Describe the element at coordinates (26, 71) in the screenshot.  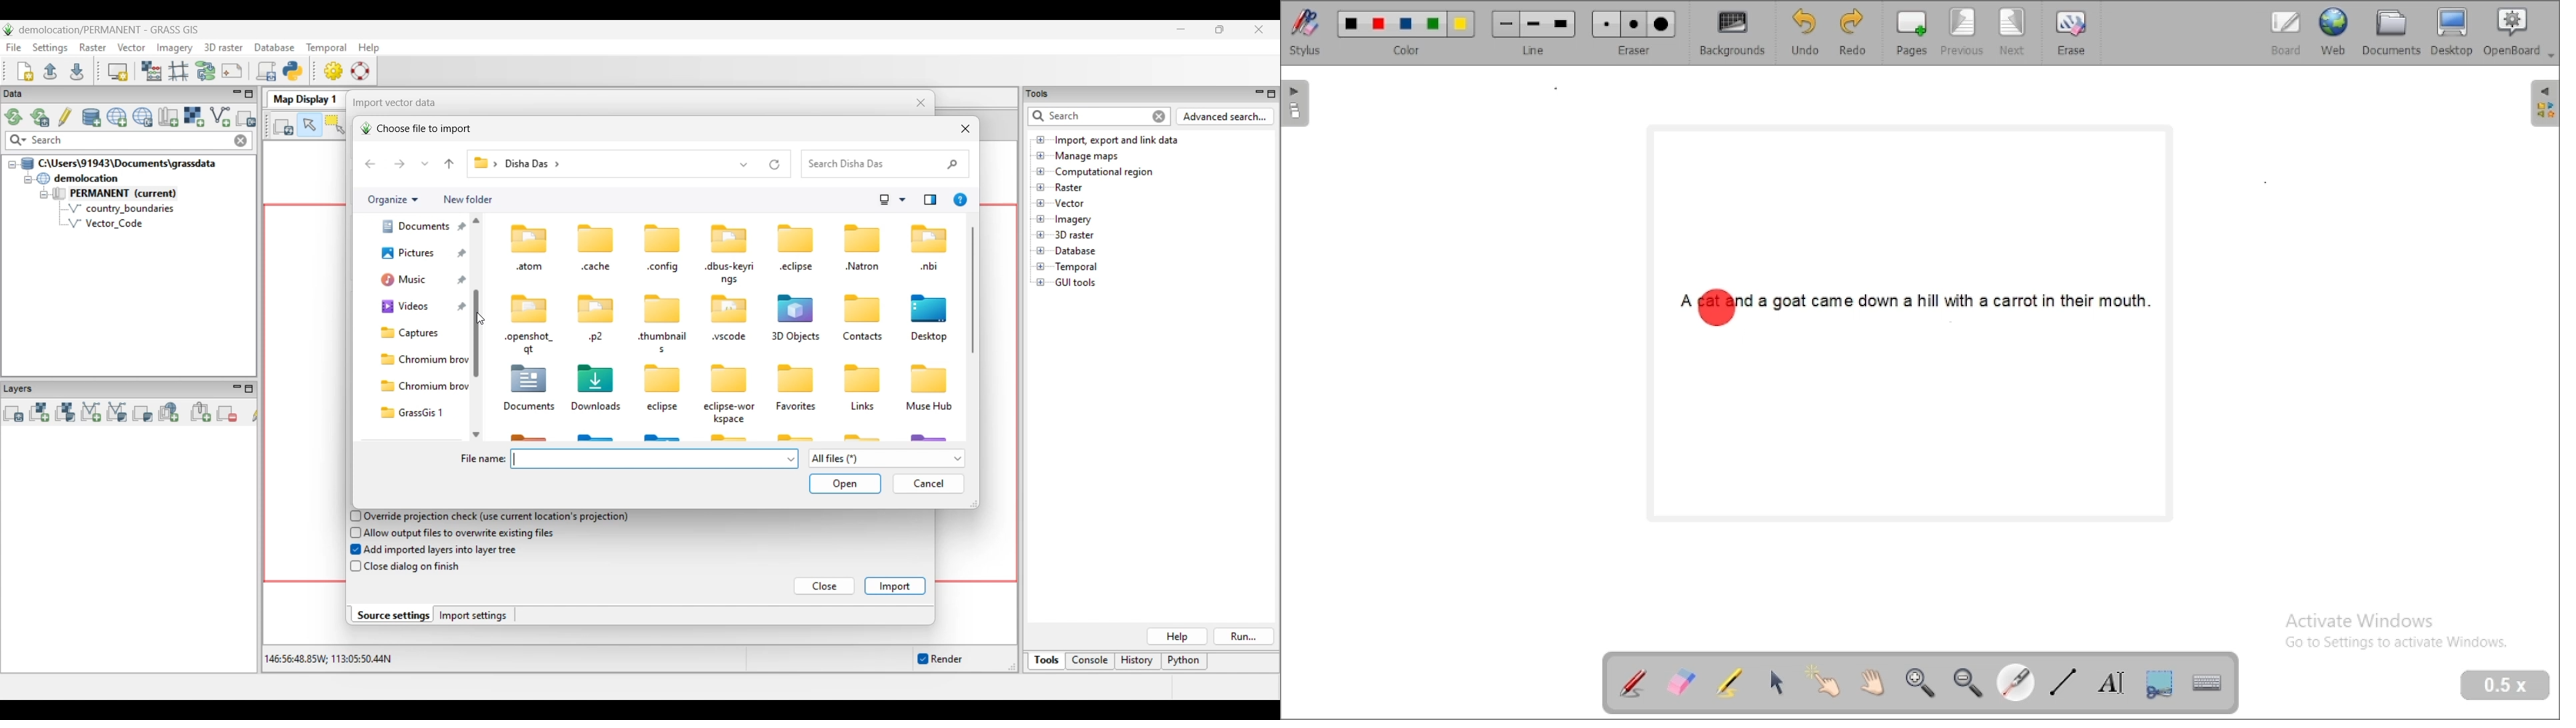
I see `Create new workspace` at that location.